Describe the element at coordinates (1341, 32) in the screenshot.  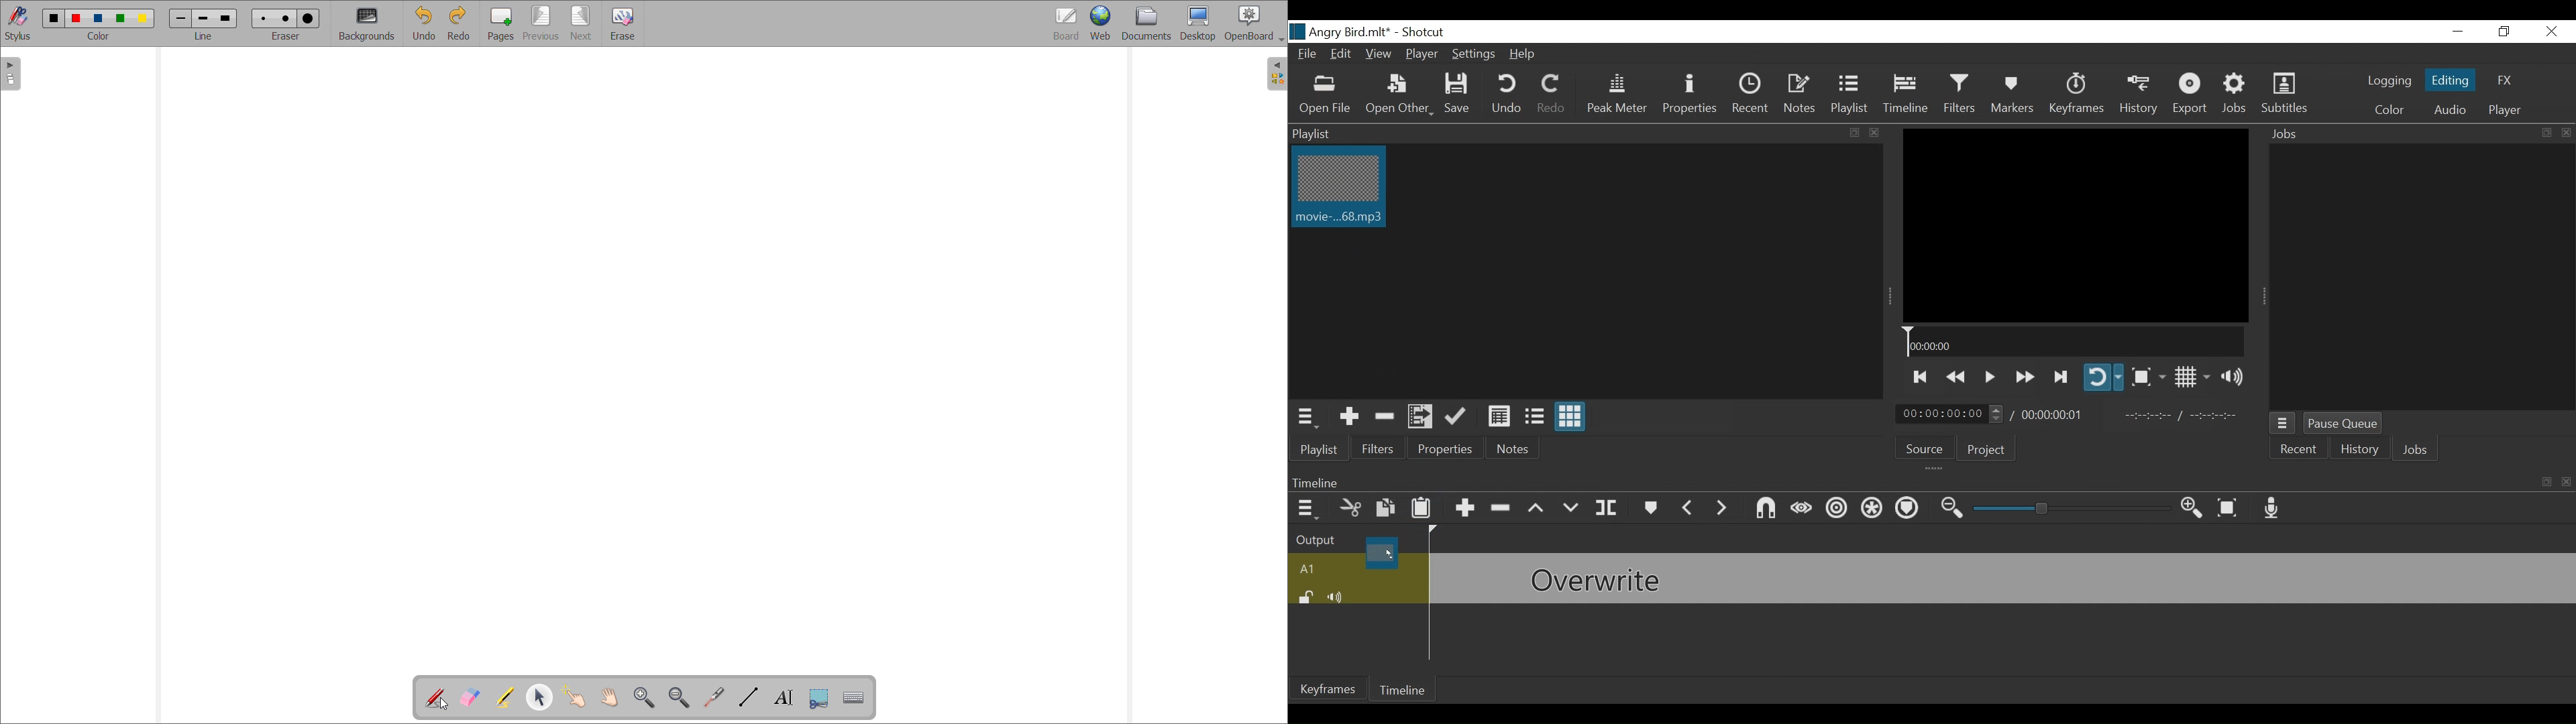
I see `File Name` at that location.